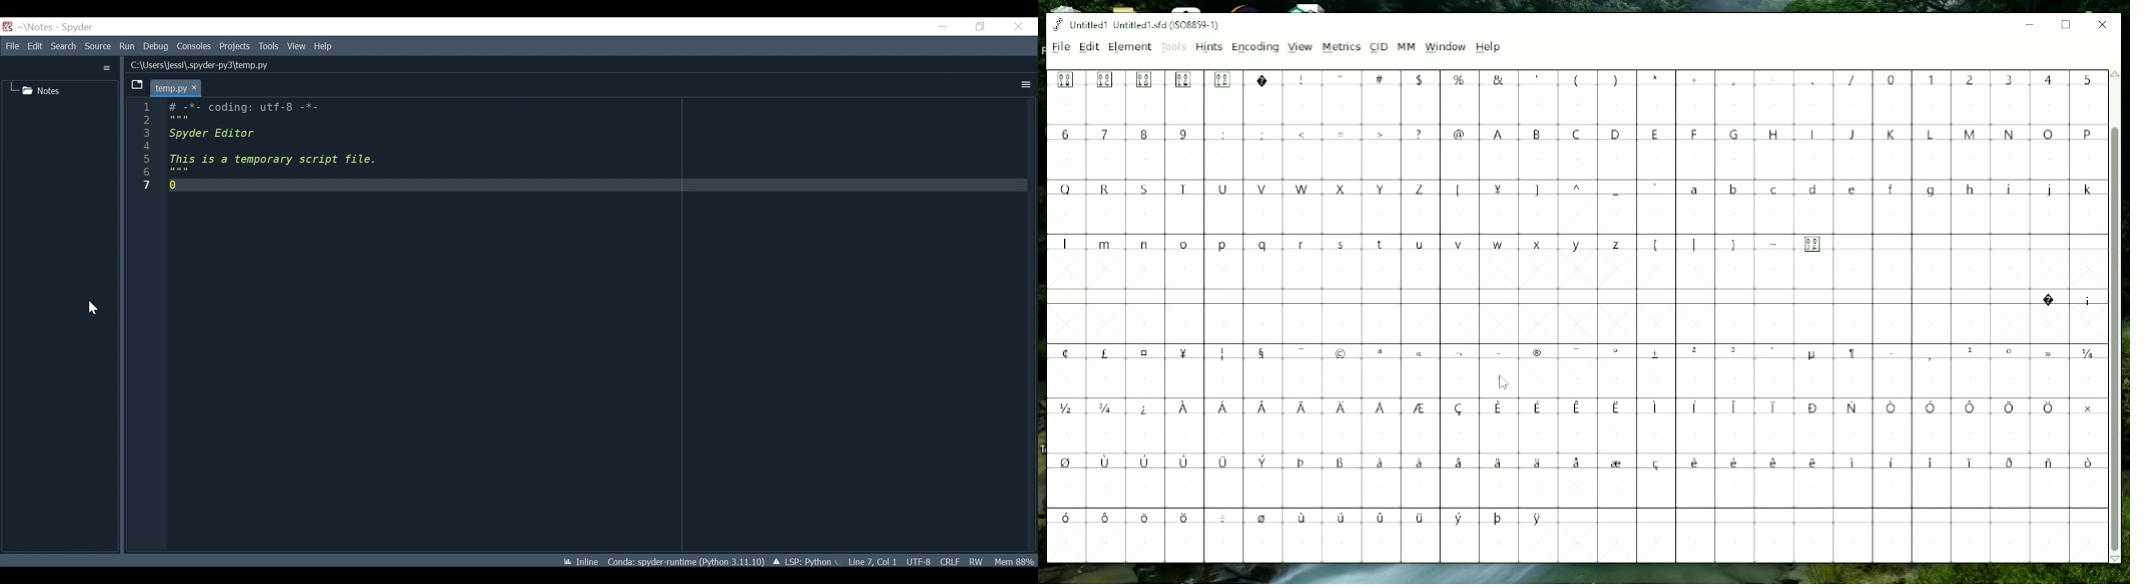 The height and width of the screenshot is (588, 2156). What do you see at coordinates (268, 47) in the screenshot?
I see `Tools` at bounding box center [268, 47].